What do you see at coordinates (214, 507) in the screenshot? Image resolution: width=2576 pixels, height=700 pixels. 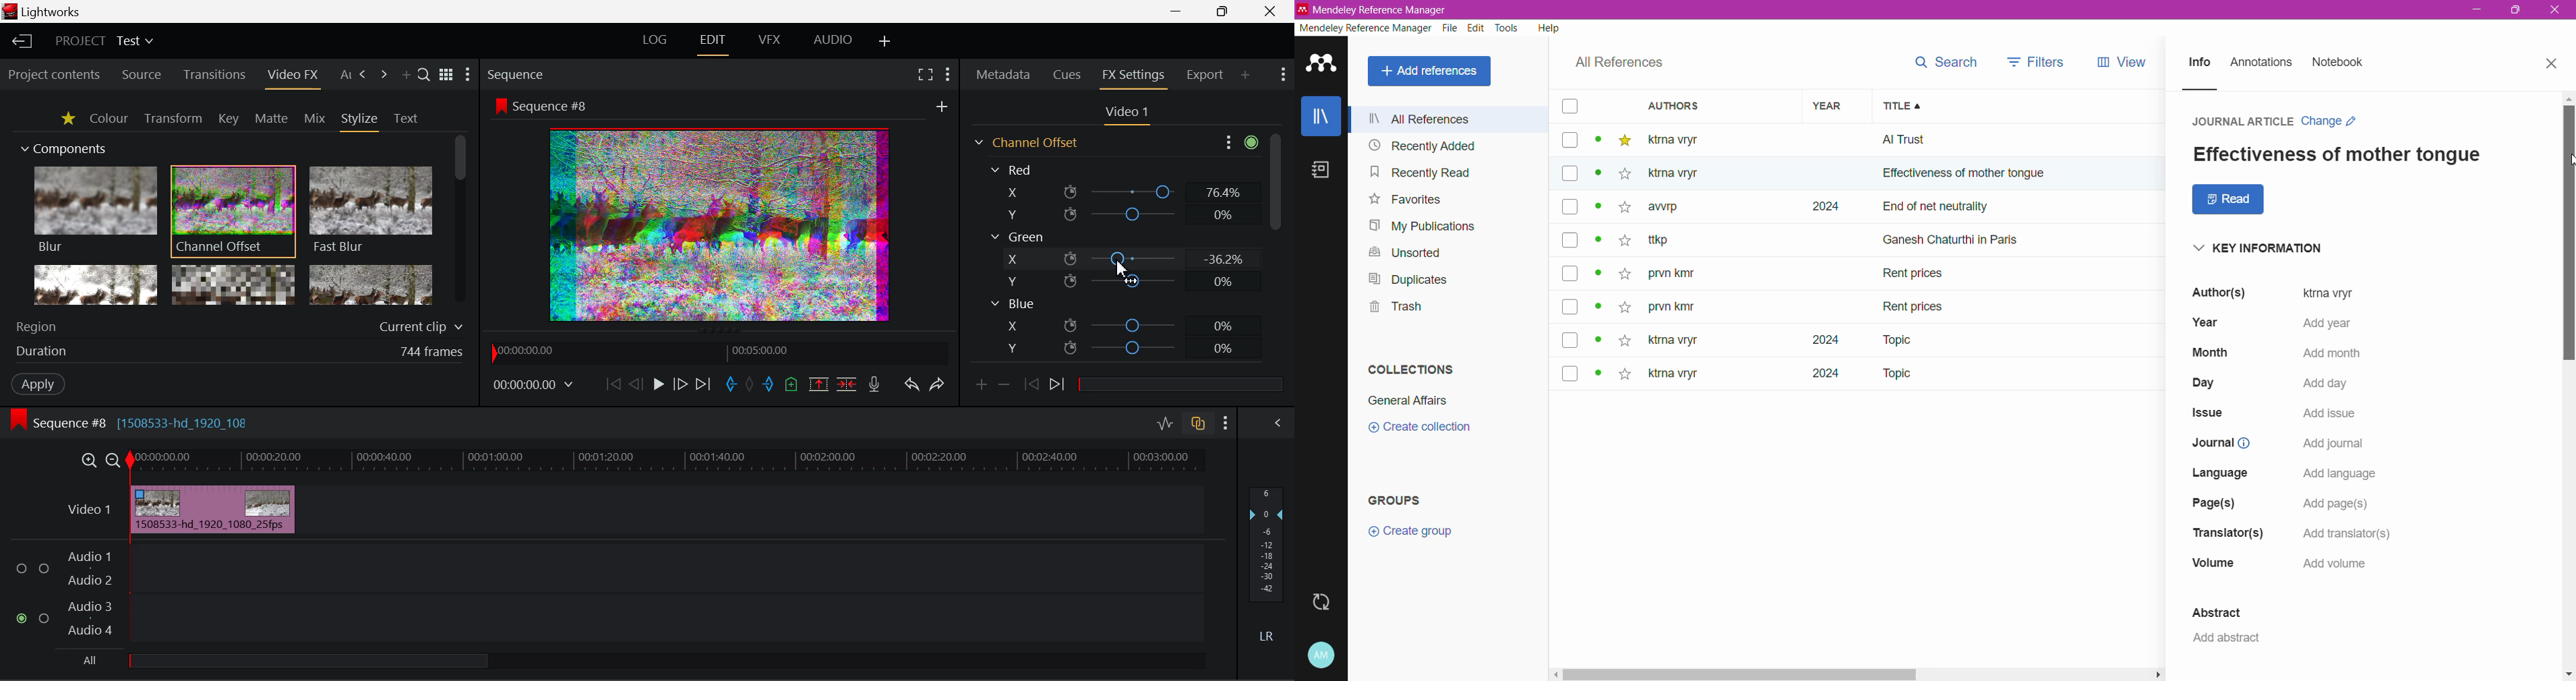 I see `Effect Applied` at bounding box center [214, 507].